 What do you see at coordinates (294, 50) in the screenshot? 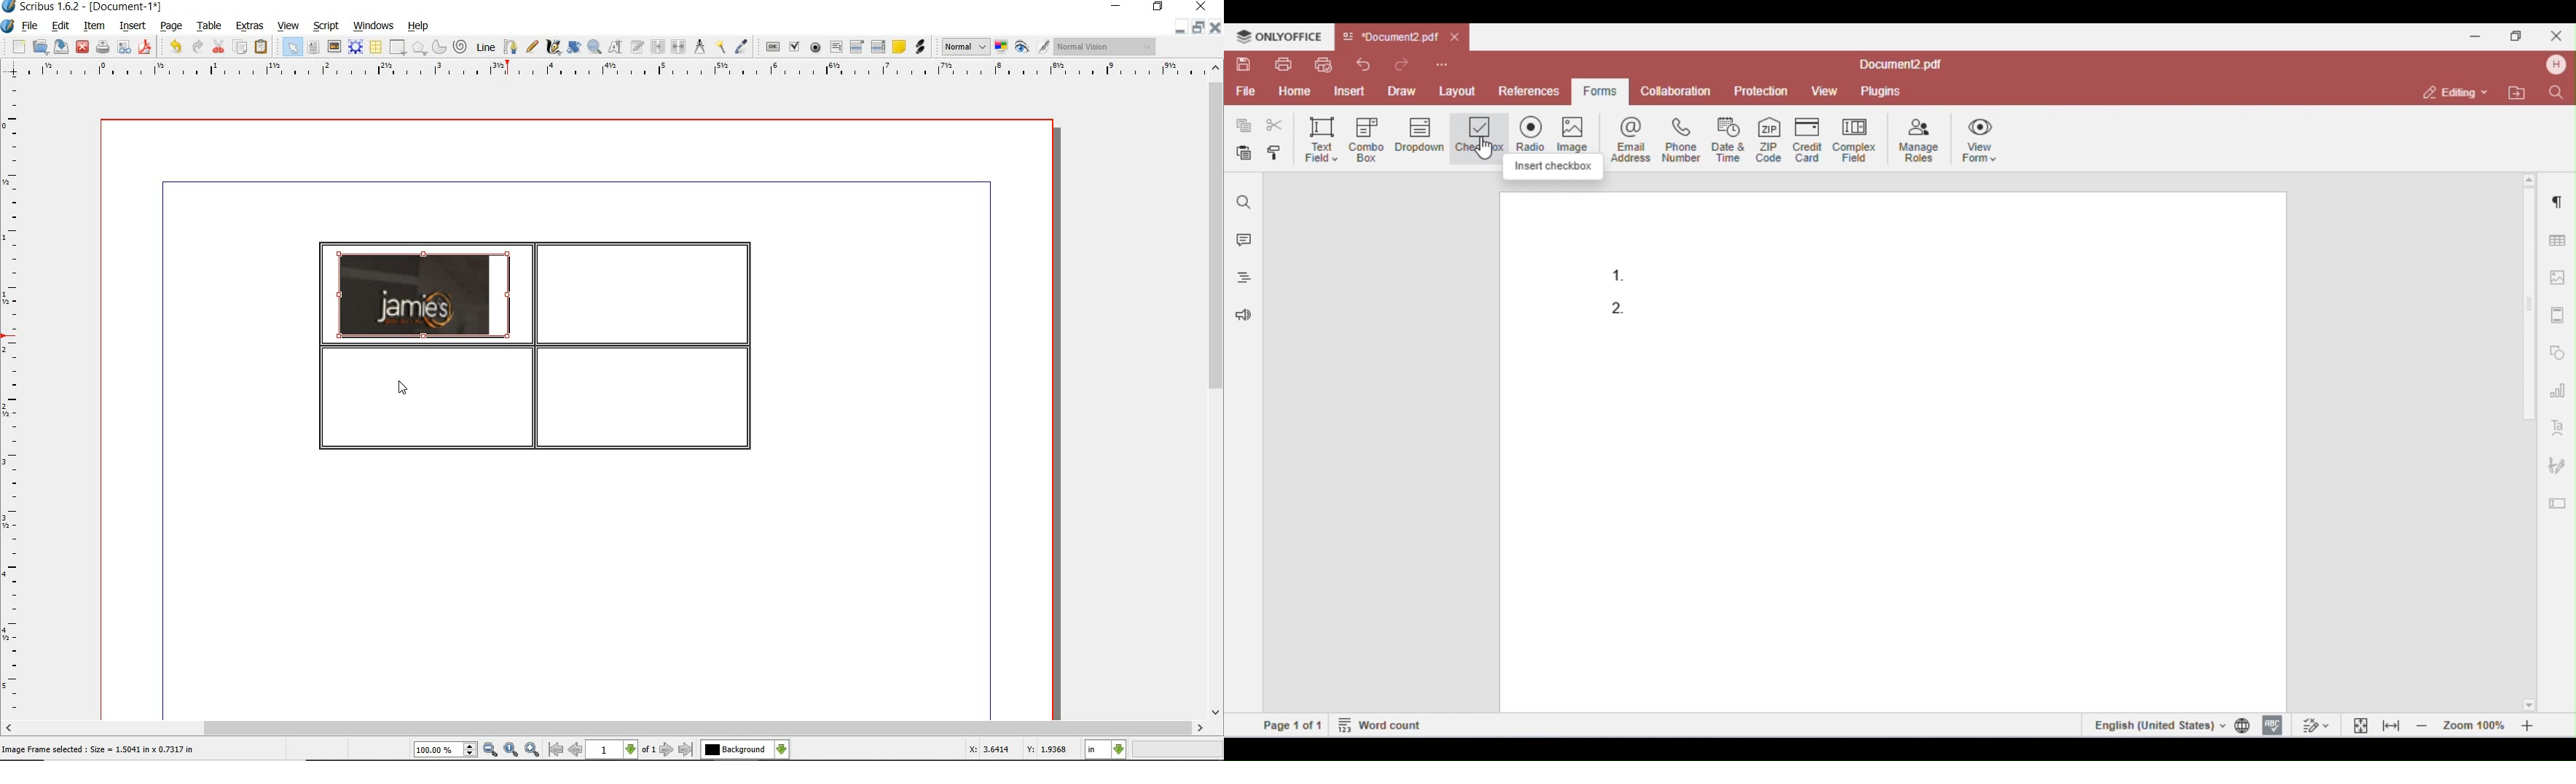
I see `select` at bounding box center [294, 50].